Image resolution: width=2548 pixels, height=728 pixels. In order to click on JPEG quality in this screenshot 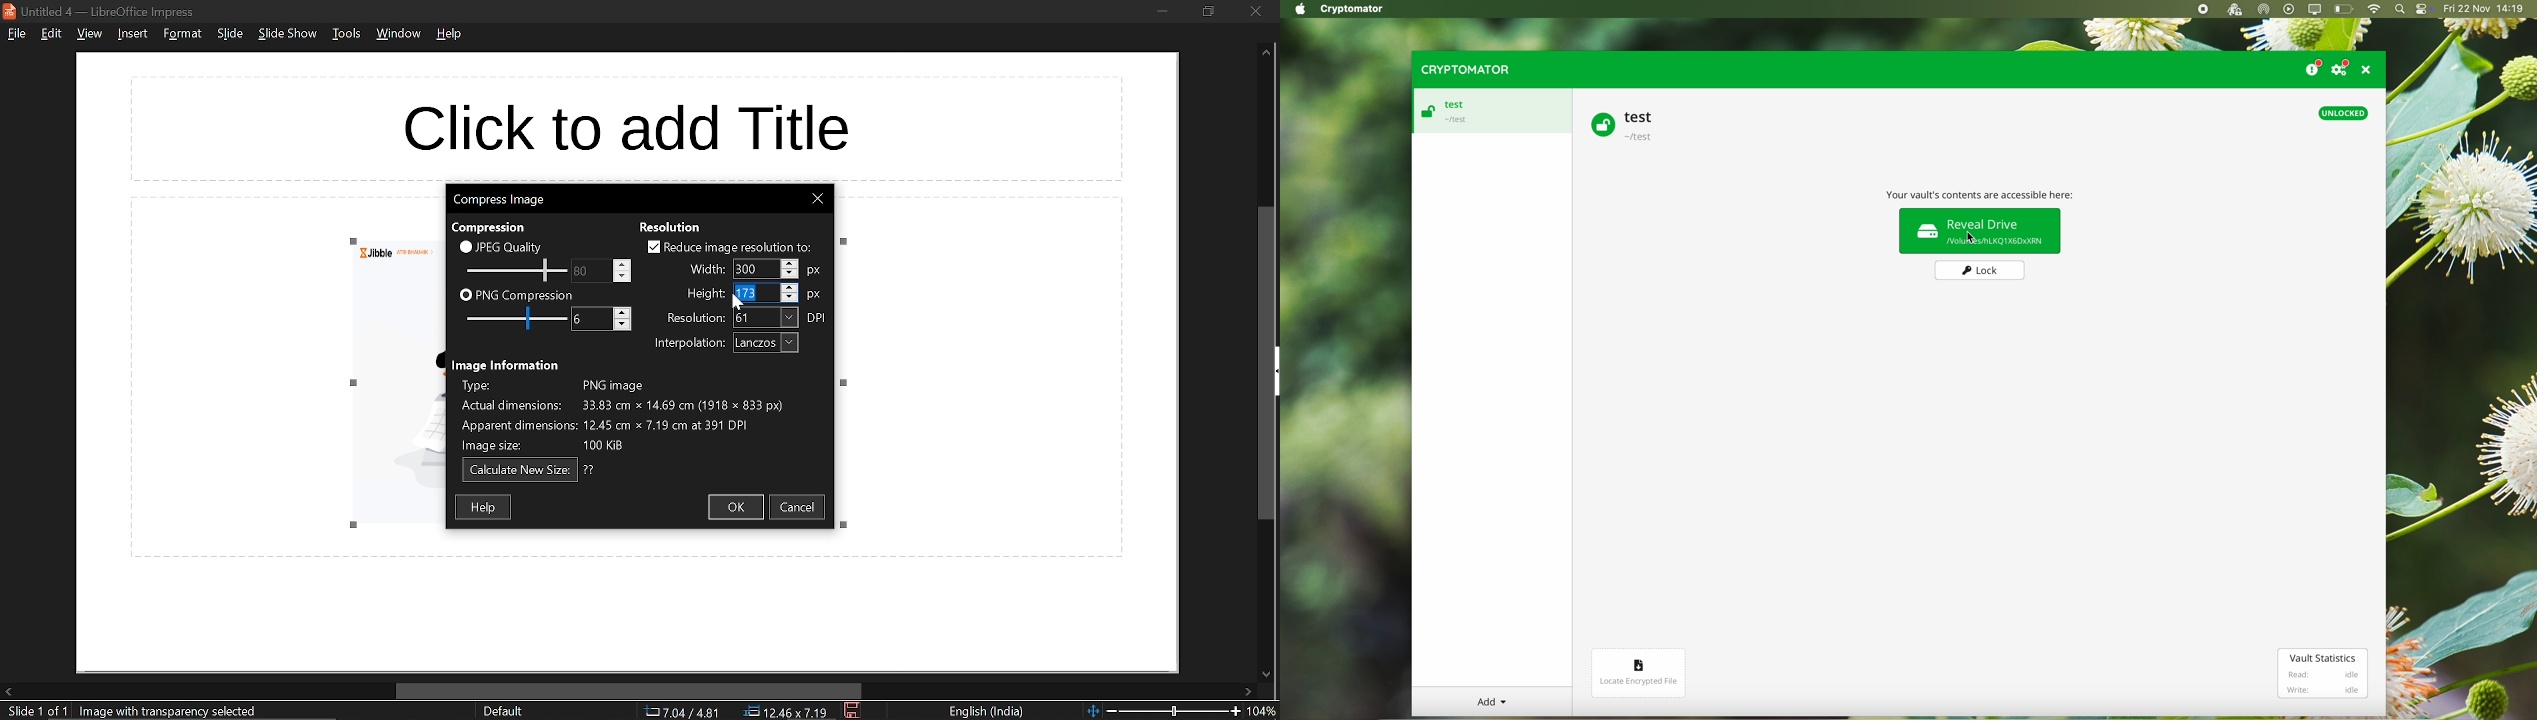, I will do `click(512, 247)`.